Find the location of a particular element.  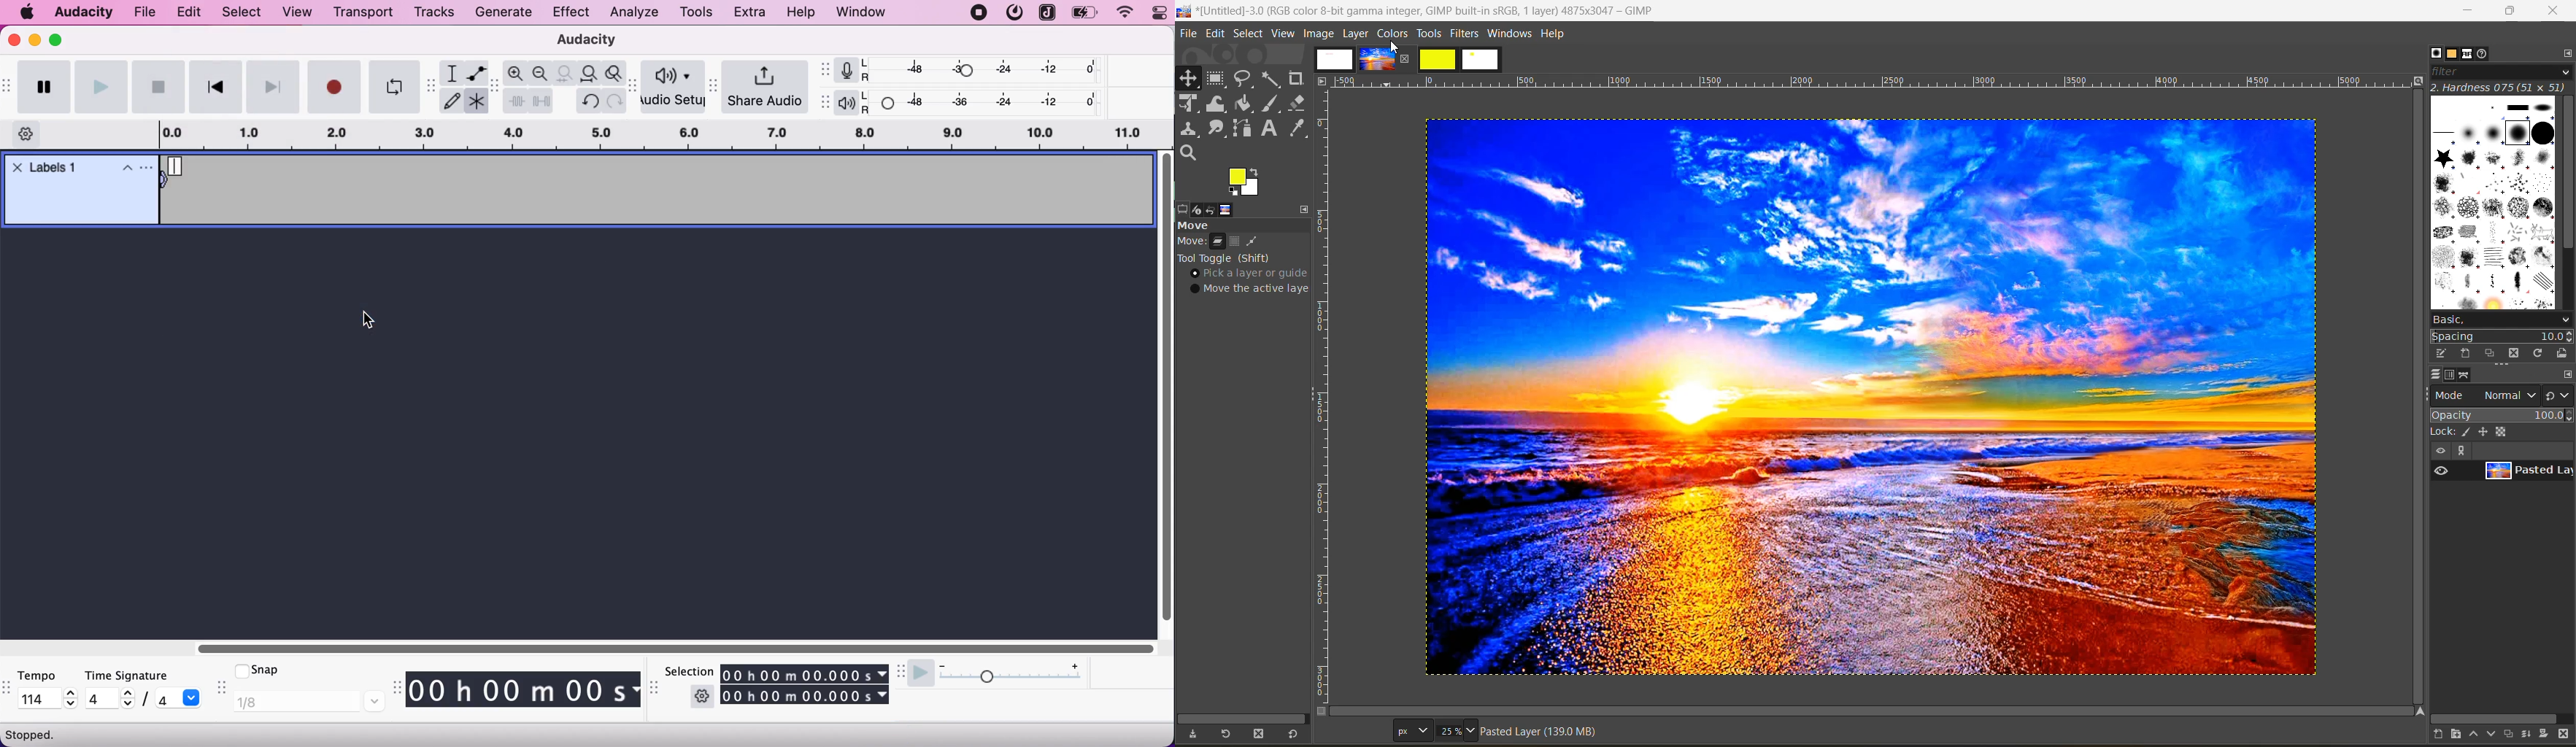

wifi is located at coordinates (1124, 13).